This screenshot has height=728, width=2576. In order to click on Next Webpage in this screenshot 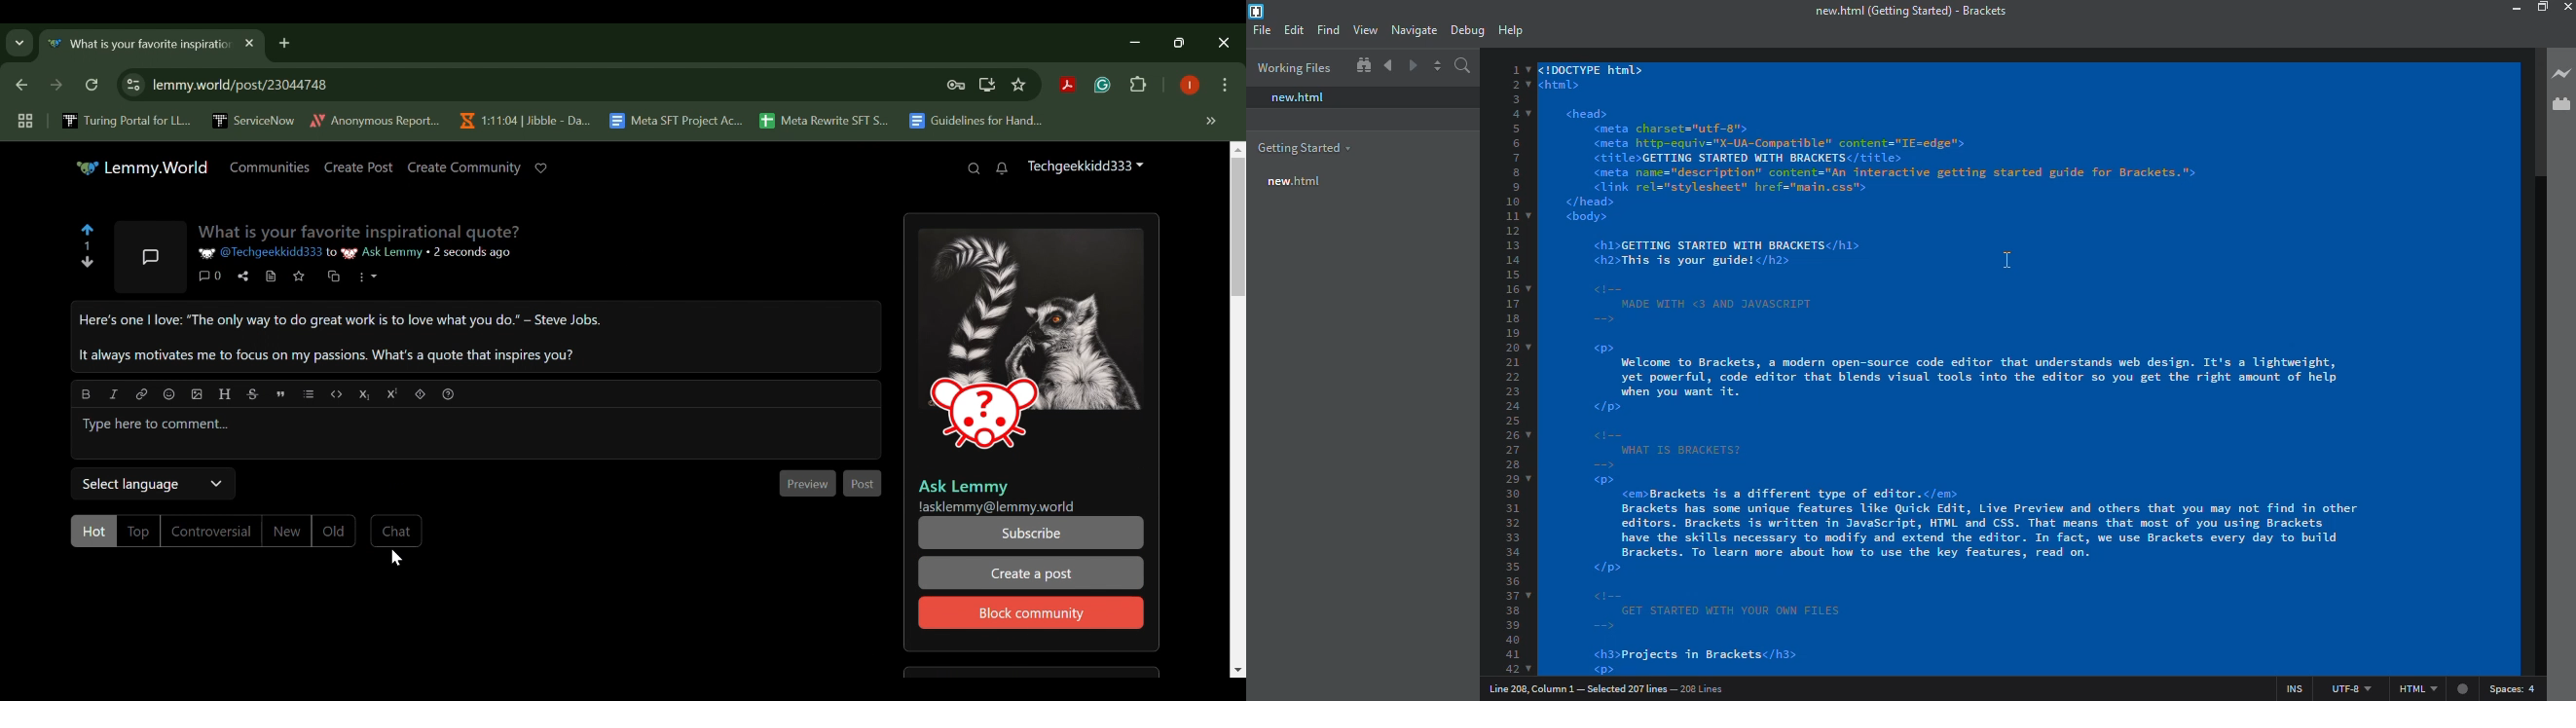, I will do `click(56, 88)`.